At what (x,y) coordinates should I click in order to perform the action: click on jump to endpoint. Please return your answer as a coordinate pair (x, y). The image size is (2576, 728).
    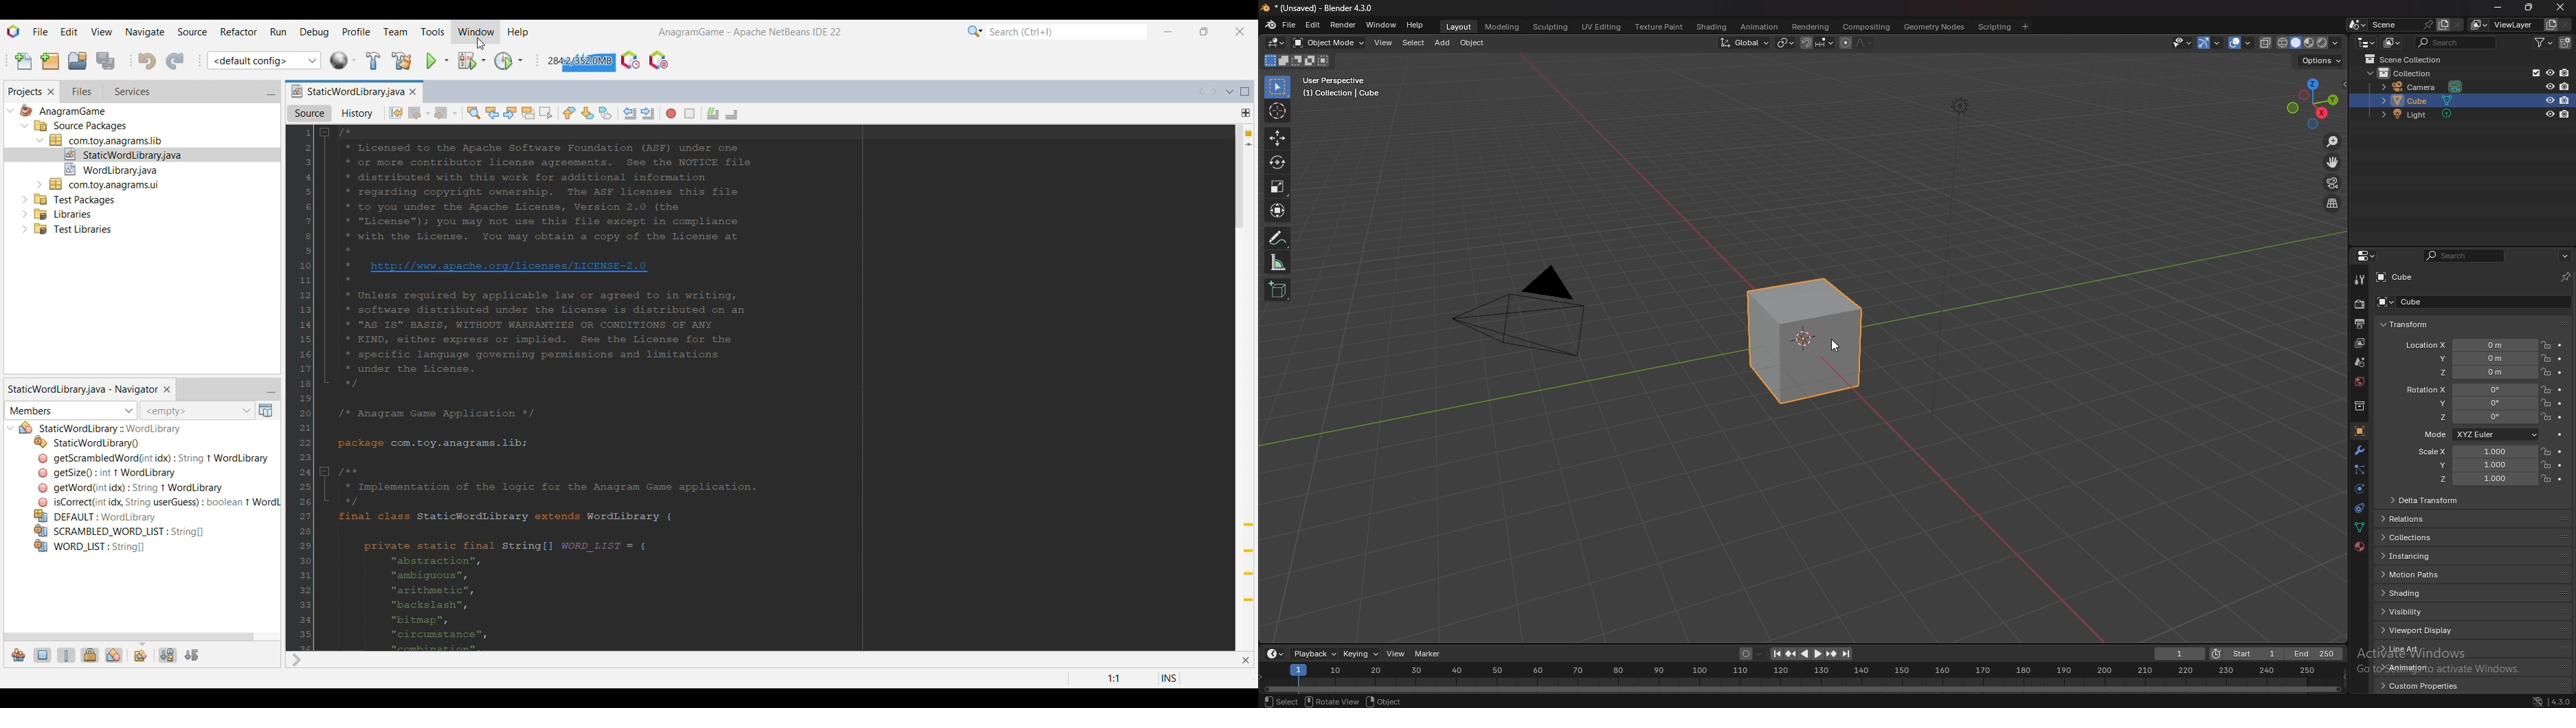
    Looking at the image, I should click on (1776, 654).